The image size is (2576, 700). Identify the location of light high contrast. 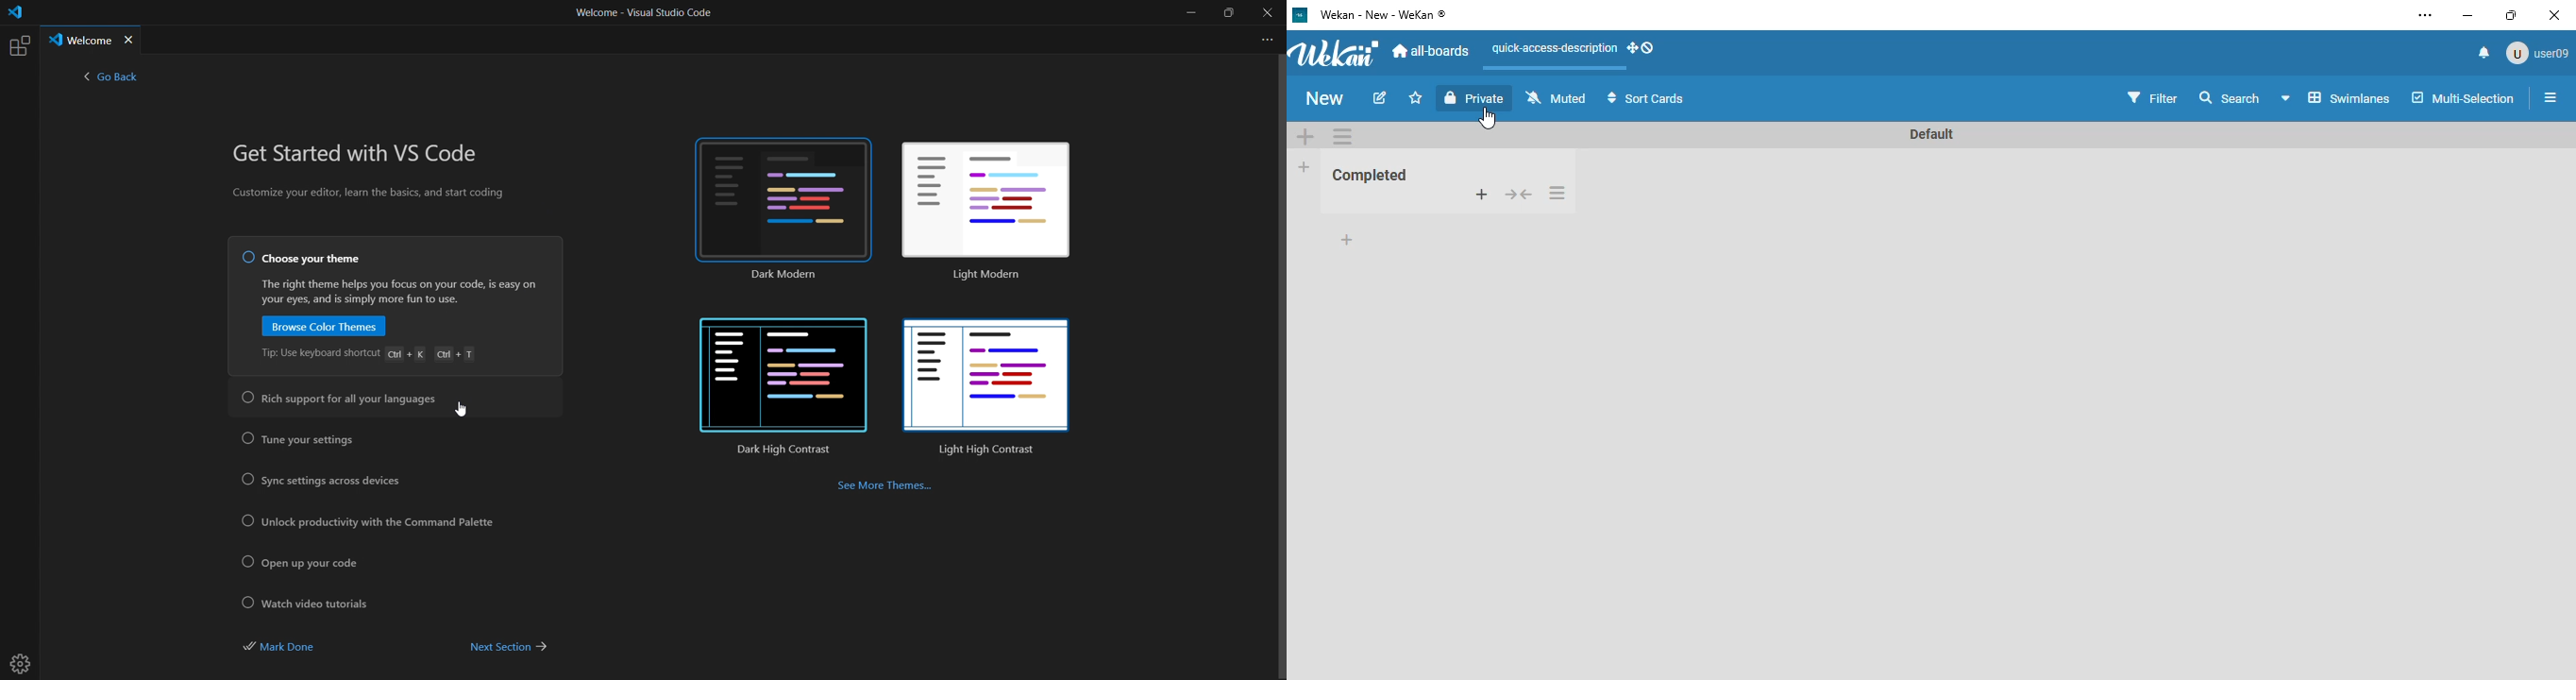
(987, 373).